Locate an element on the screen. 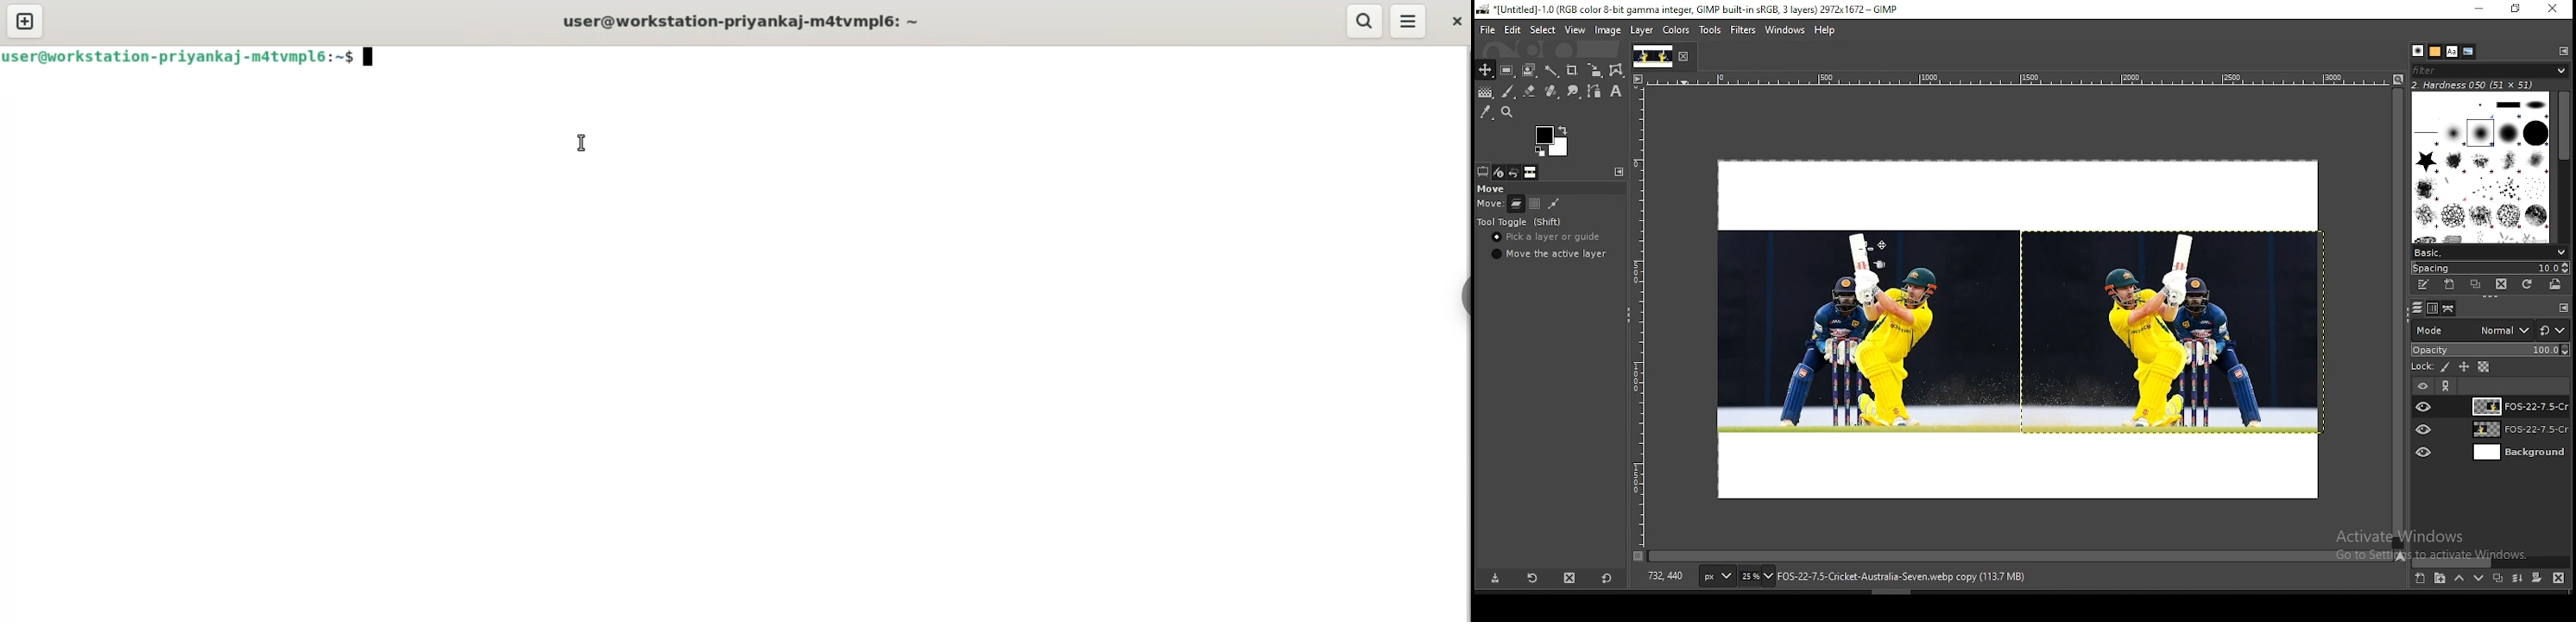 This screenshot has width=2576, height=644. Minimise  is located at coordinates (2478, 9).